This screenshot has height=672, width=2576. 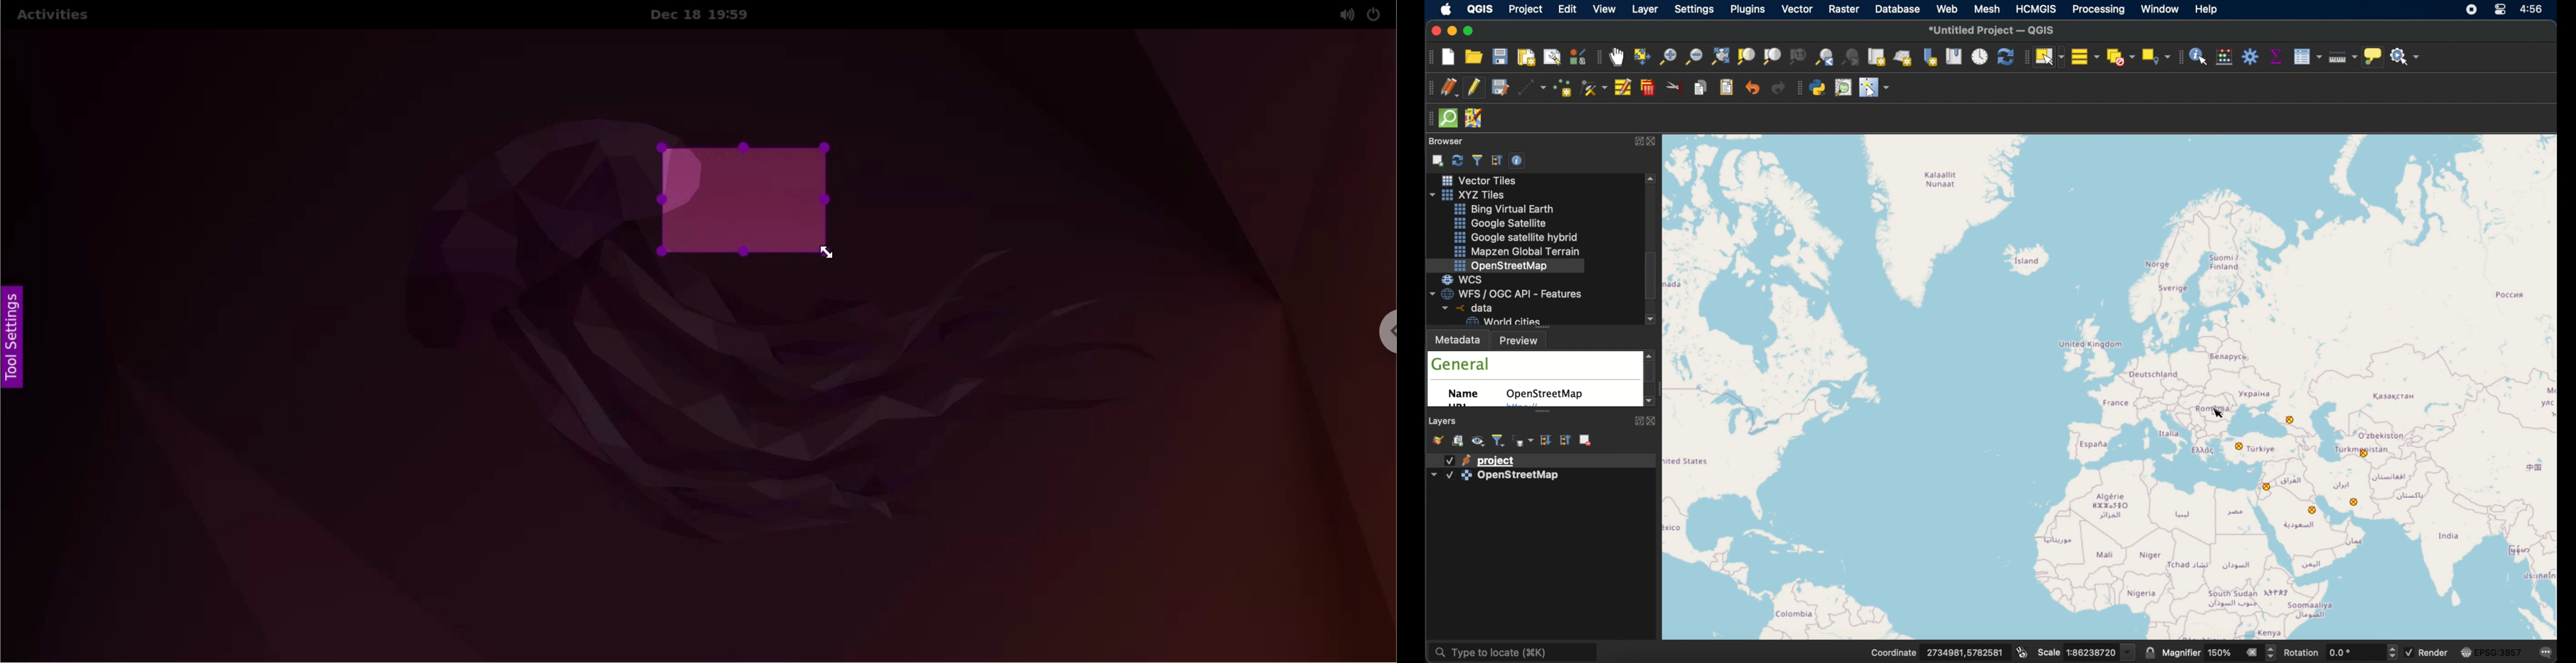 I want to click on open layer styling panel, so click(x=1439, y=440).